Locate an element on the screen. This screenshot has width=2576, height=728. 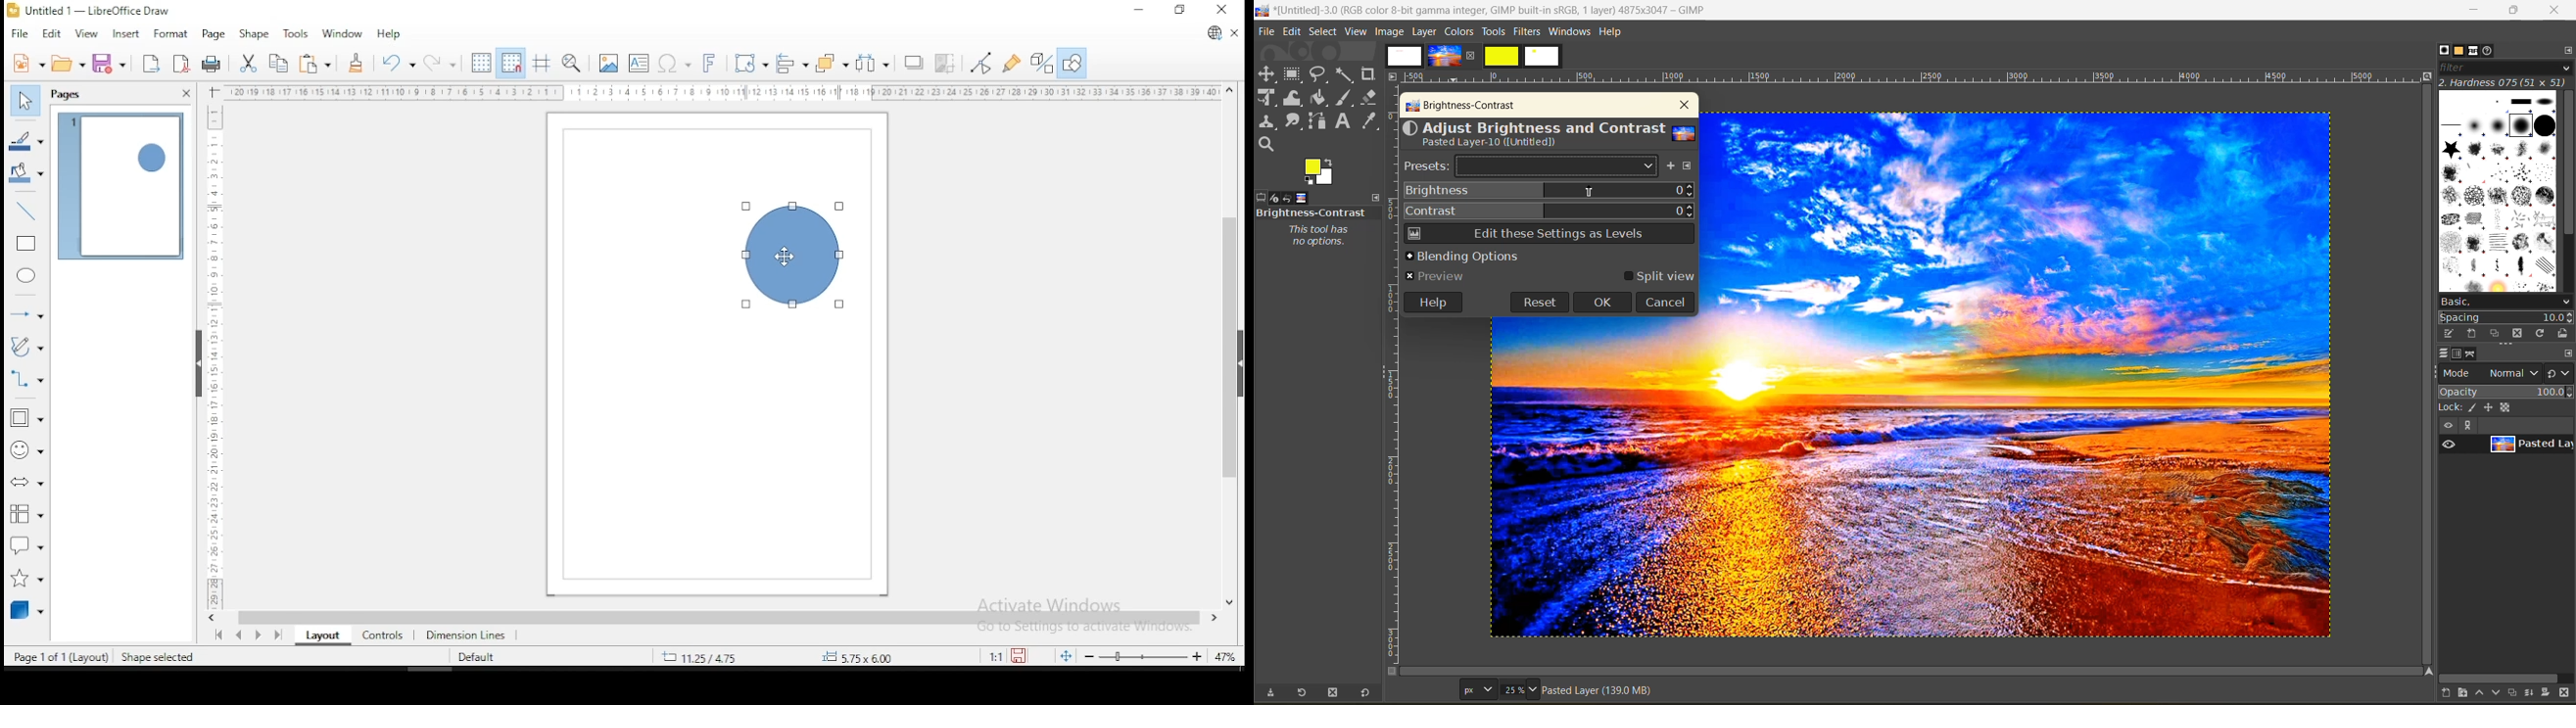
1:1 is located at coordinates (994, 656).